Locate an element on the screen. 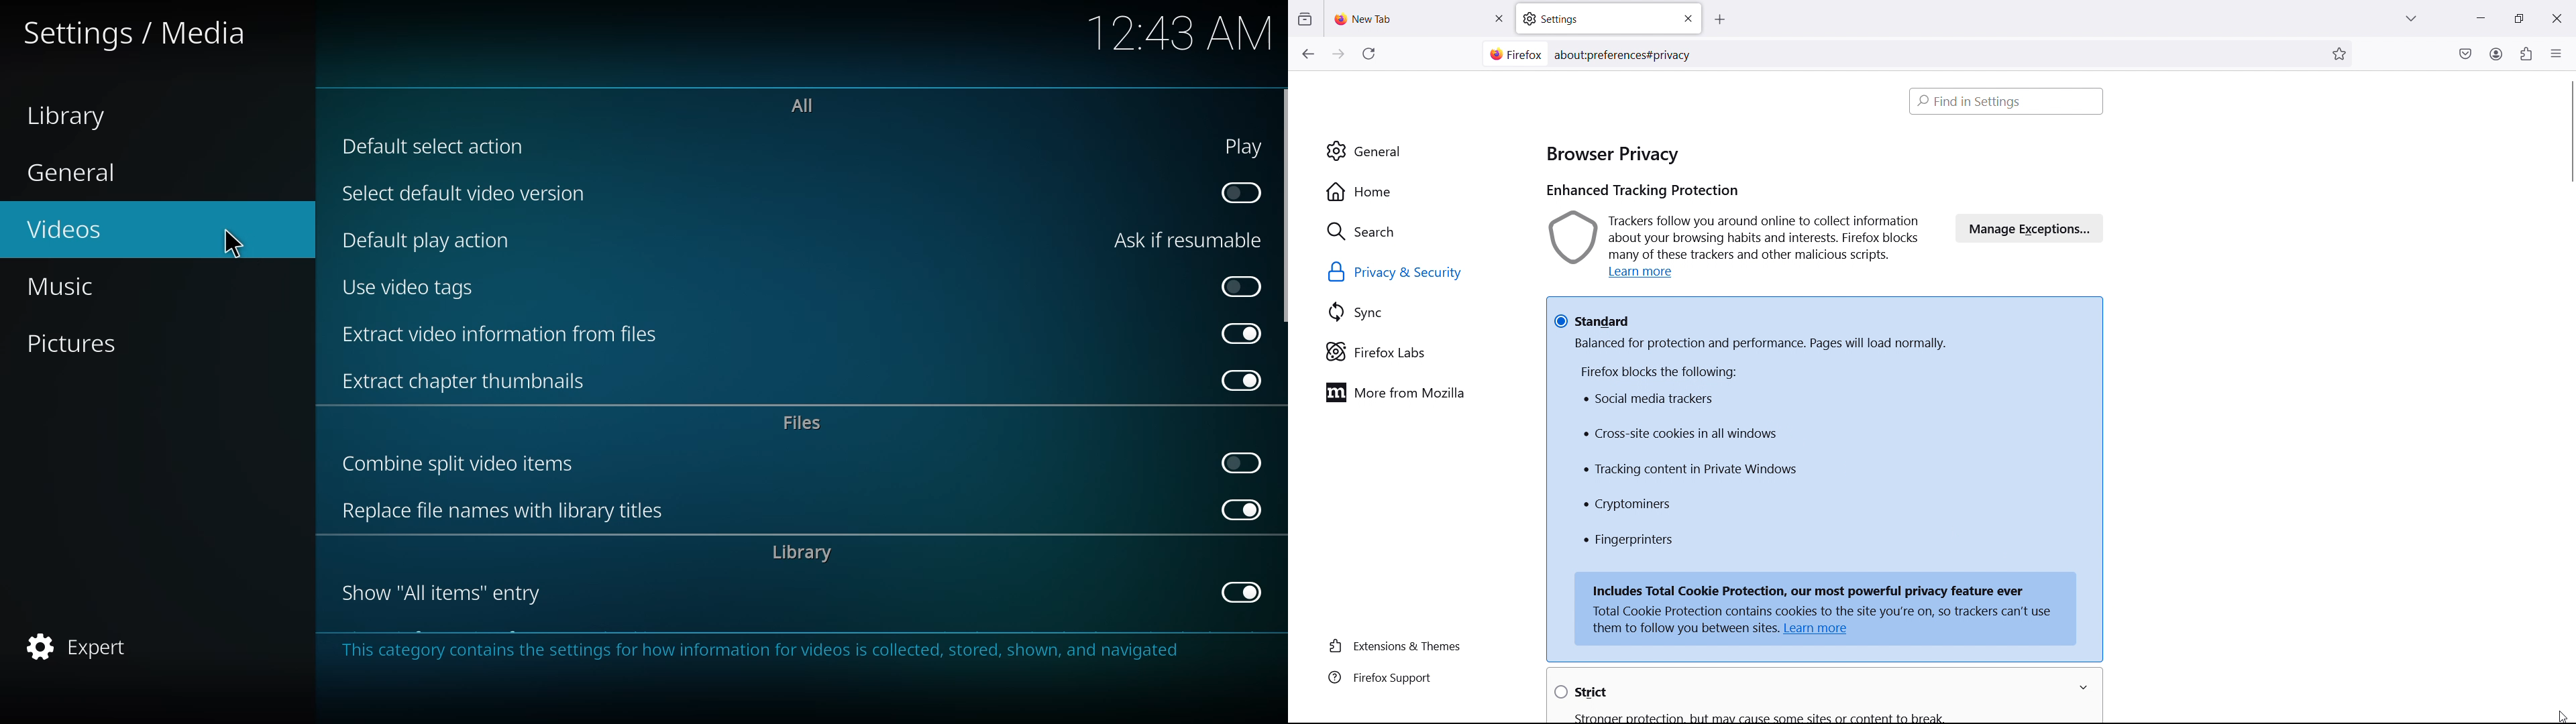 The image size is (2576, 728). settings tab is located at coordinates (1609, 18).